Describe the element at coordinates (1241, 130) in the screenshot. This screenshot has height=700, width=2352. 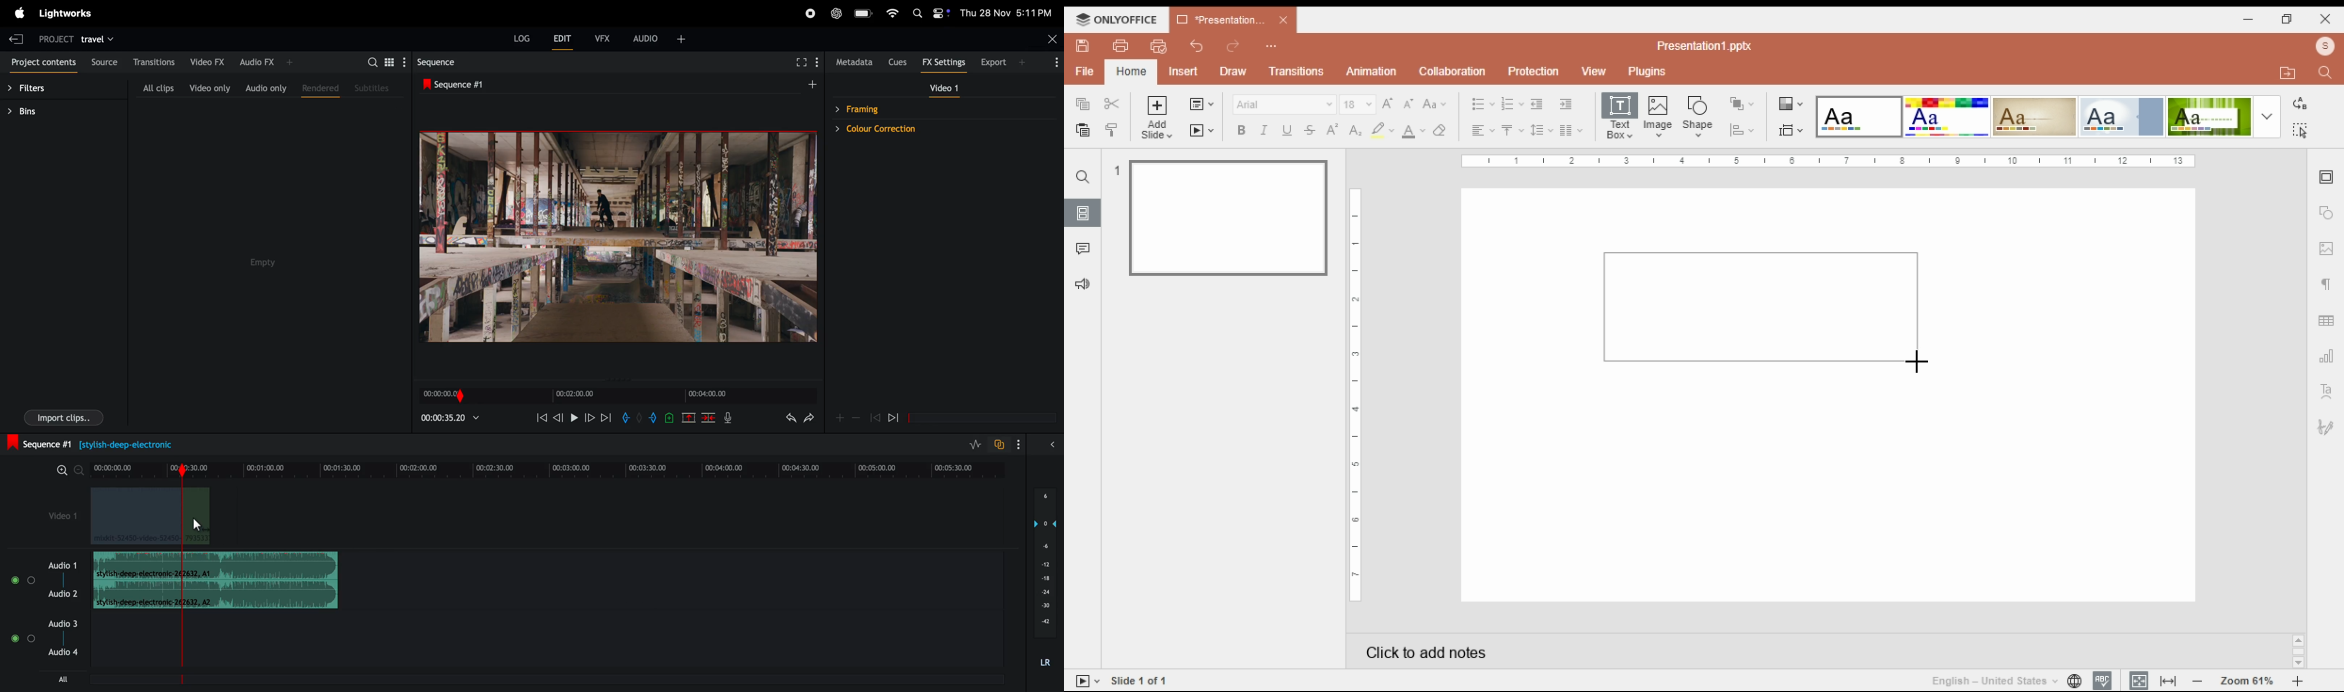
I see `bold` at that location.